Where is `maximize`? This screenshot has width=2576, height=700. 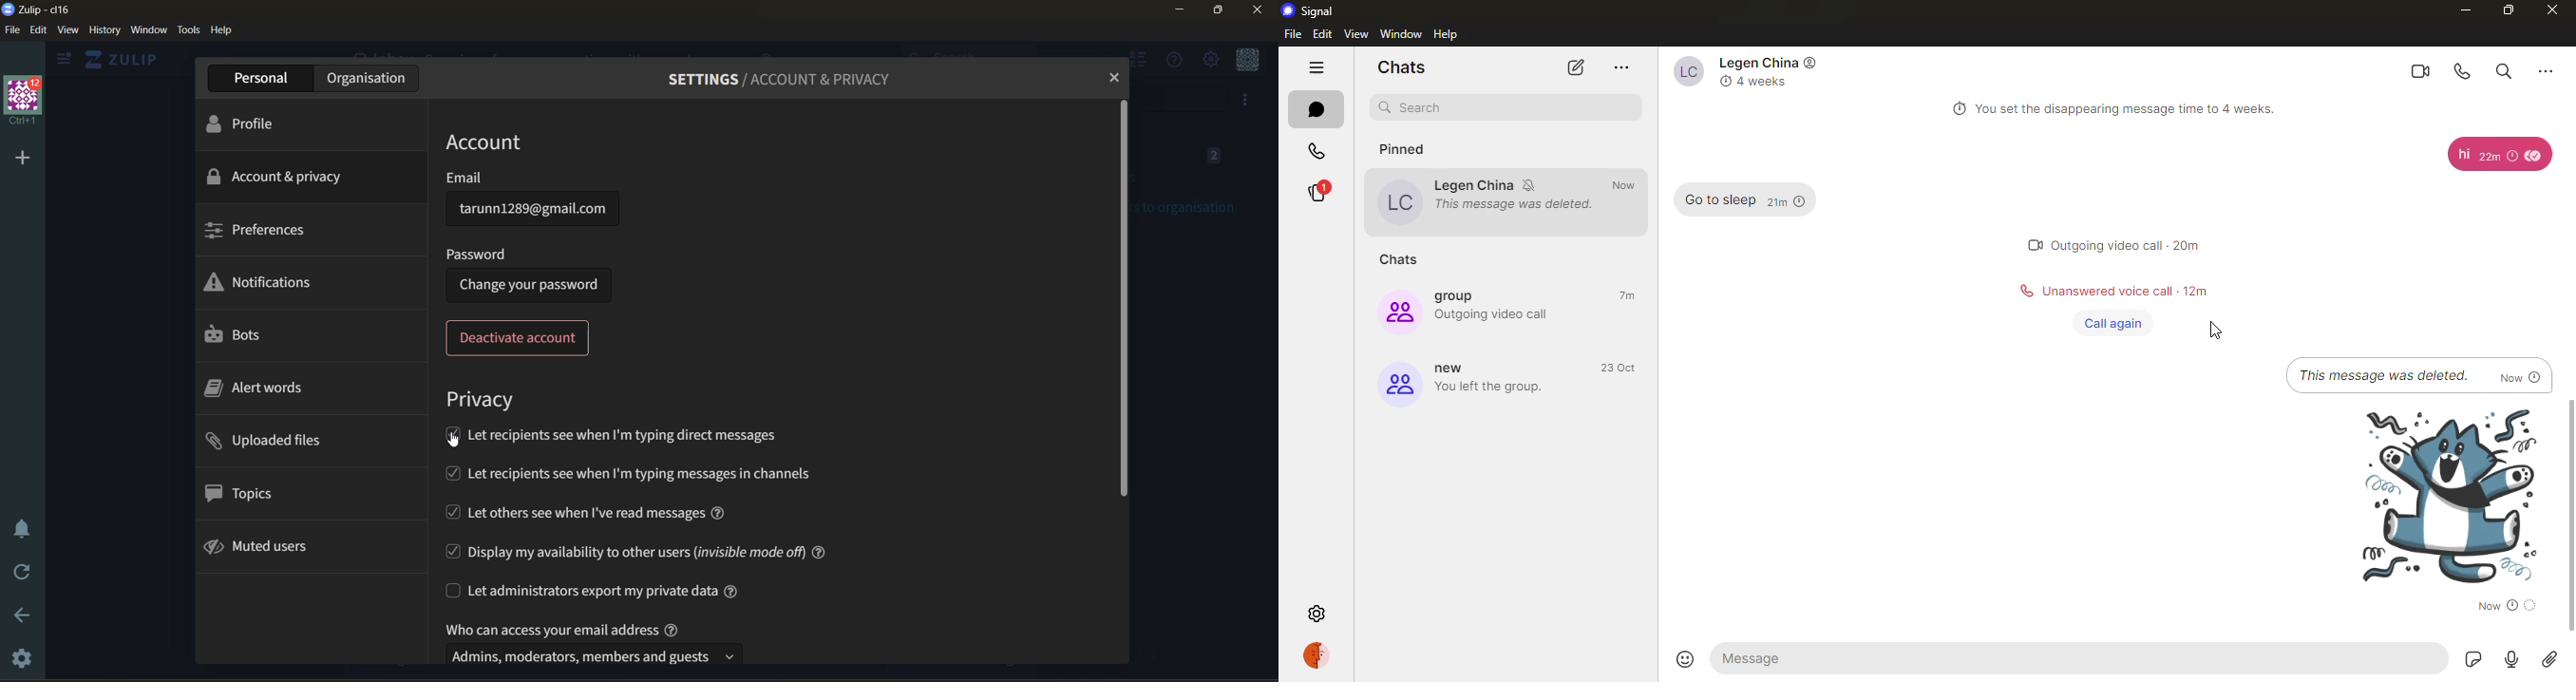 maximize is located at coordinates (2505, 11).